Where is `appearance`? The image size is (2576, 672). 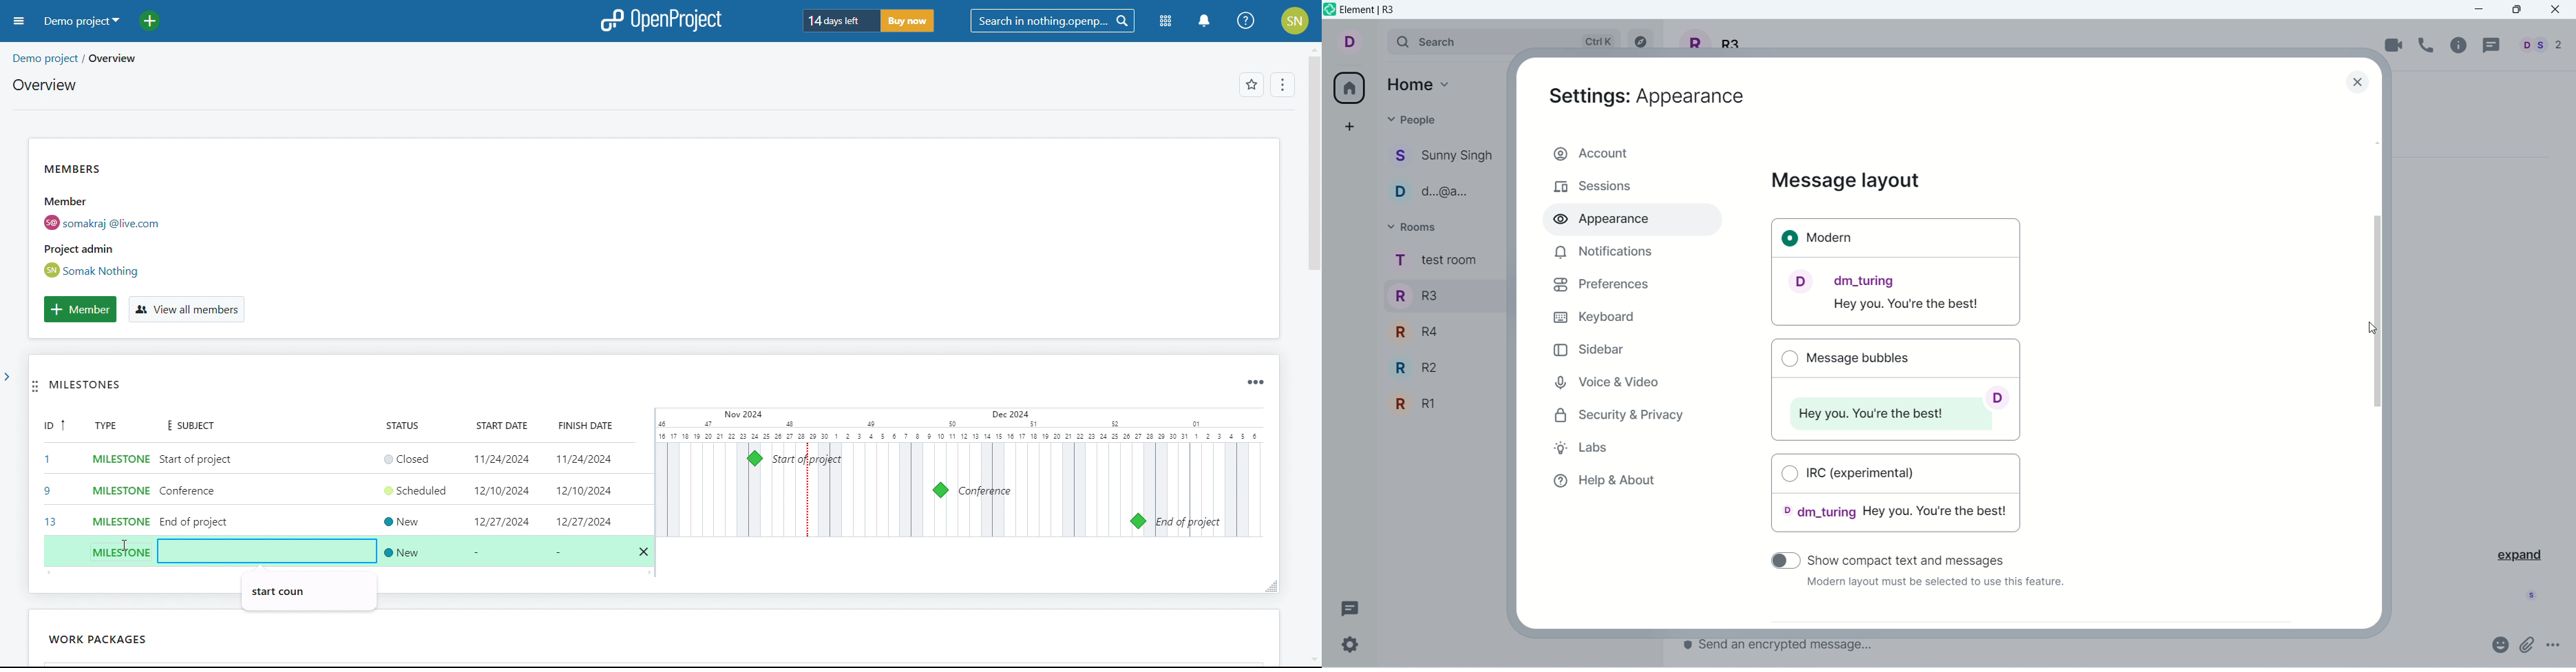
appearance is located at coordinates (1607, 222).